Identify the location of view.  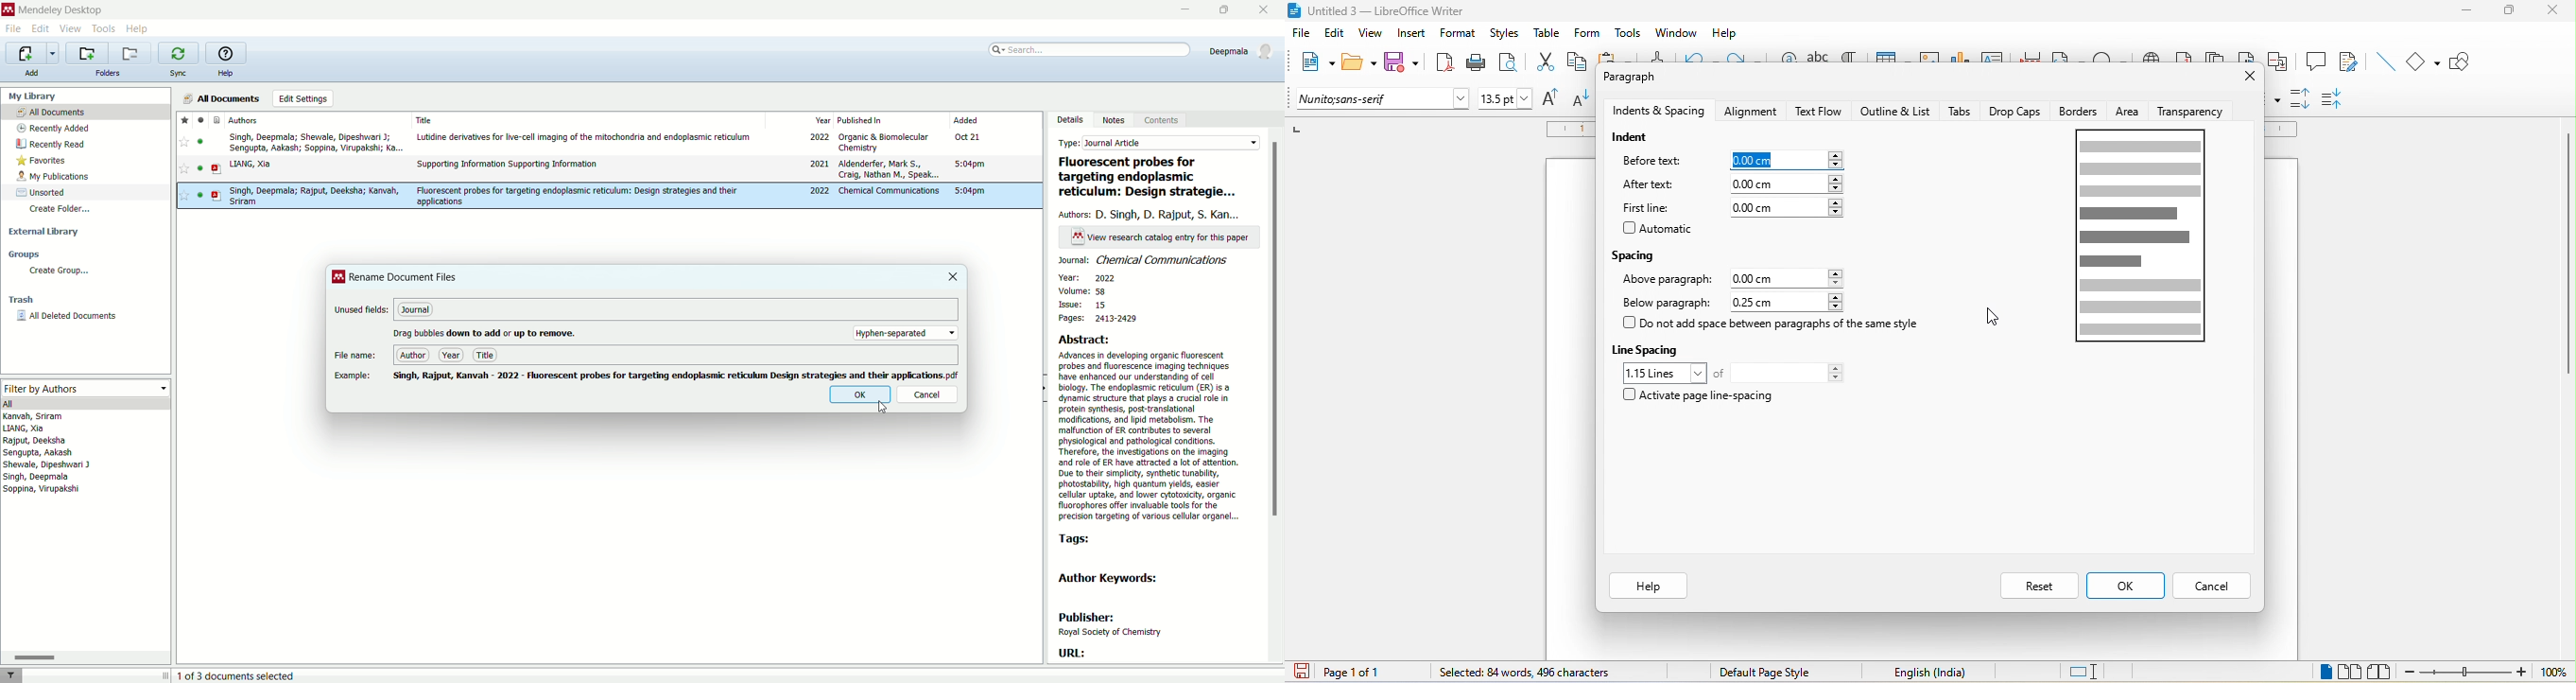
(72, 27).